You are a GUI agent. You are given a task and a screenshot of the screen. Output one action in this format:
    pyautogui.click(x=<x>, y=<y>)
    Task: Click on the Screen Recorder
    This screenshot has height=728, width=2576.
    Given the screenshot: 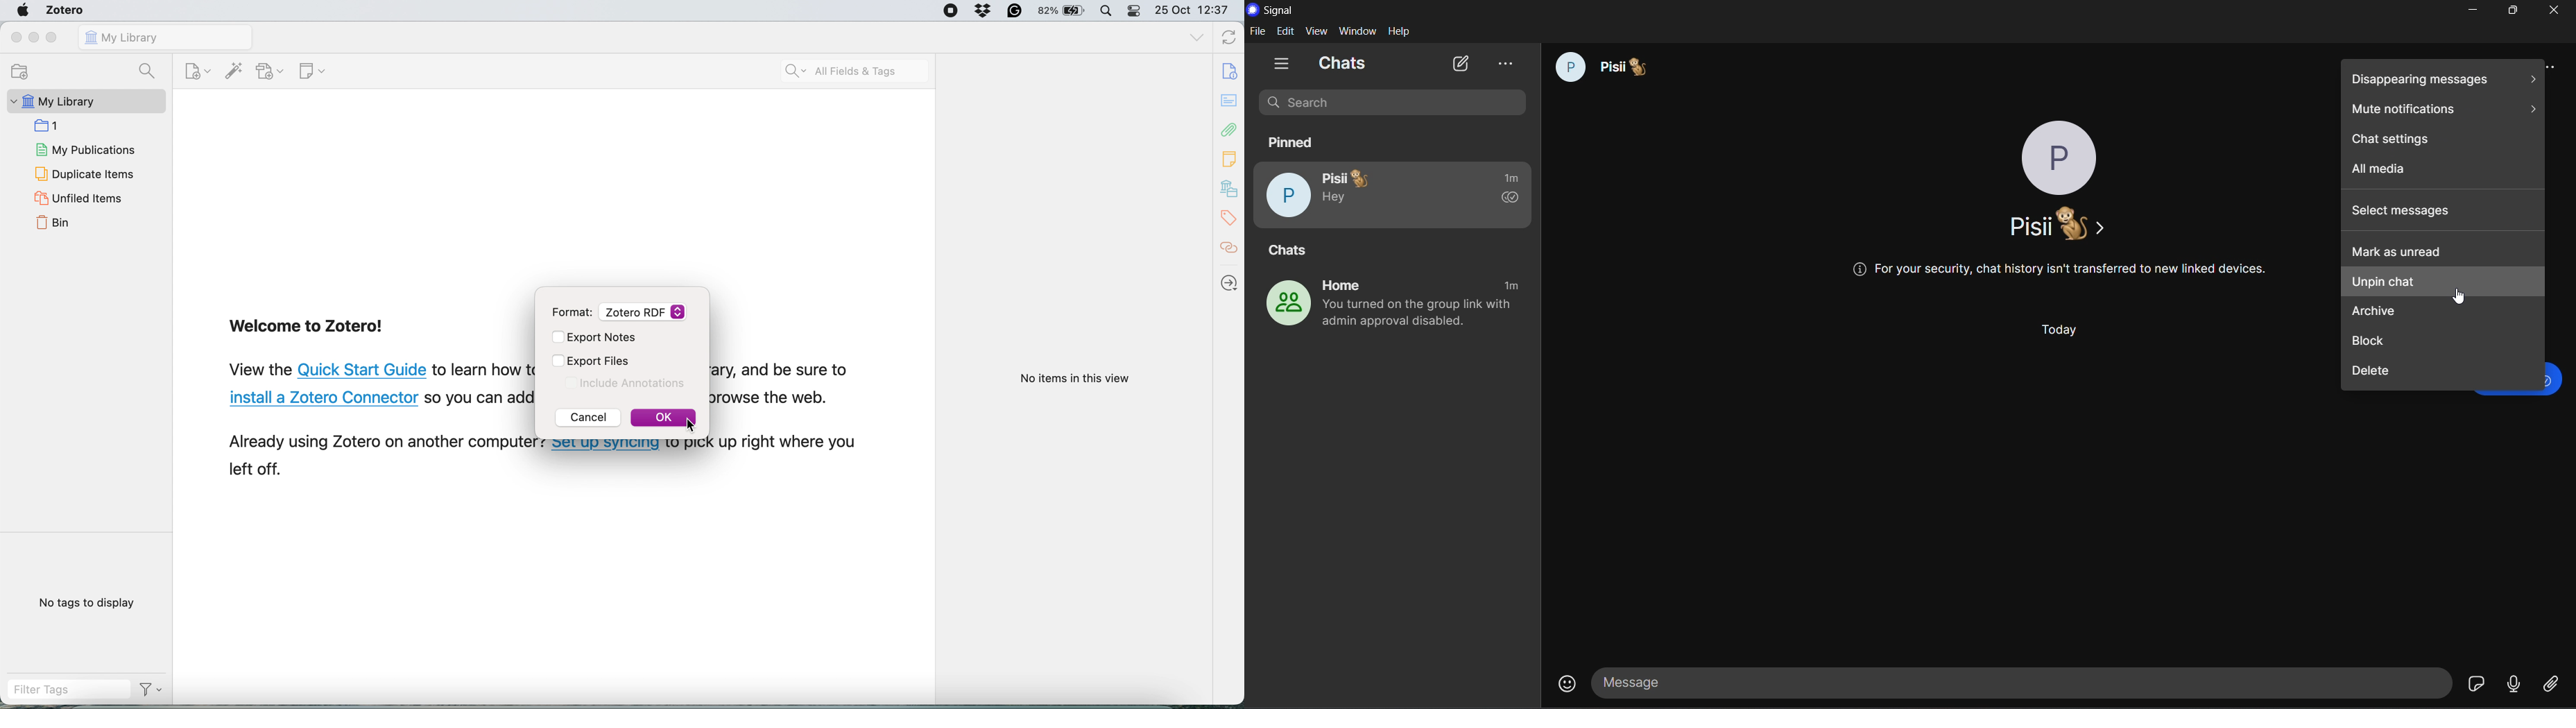 What is the action you would take?
    pyautogui.click(x=950, y=10)
    